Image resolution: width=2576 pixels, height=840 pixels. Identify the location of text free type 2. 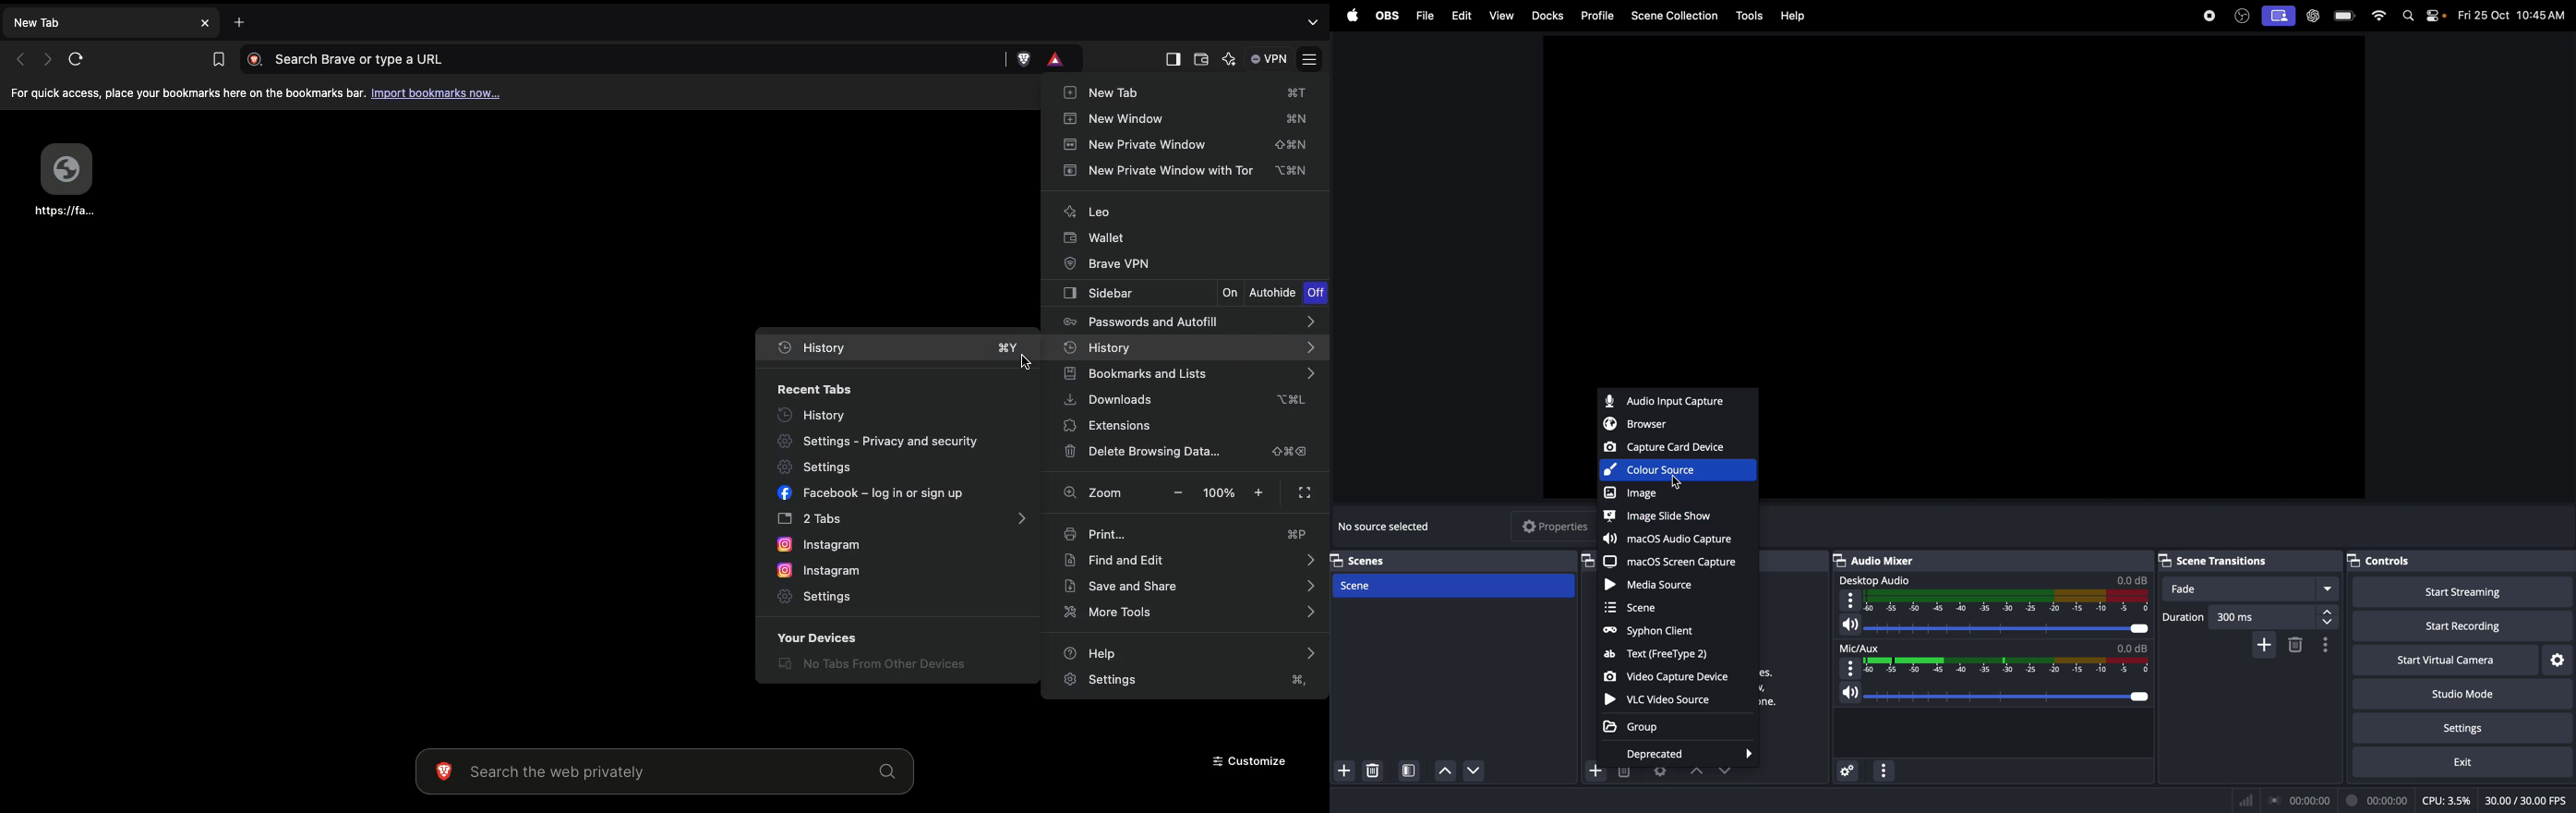
(1659, 655).